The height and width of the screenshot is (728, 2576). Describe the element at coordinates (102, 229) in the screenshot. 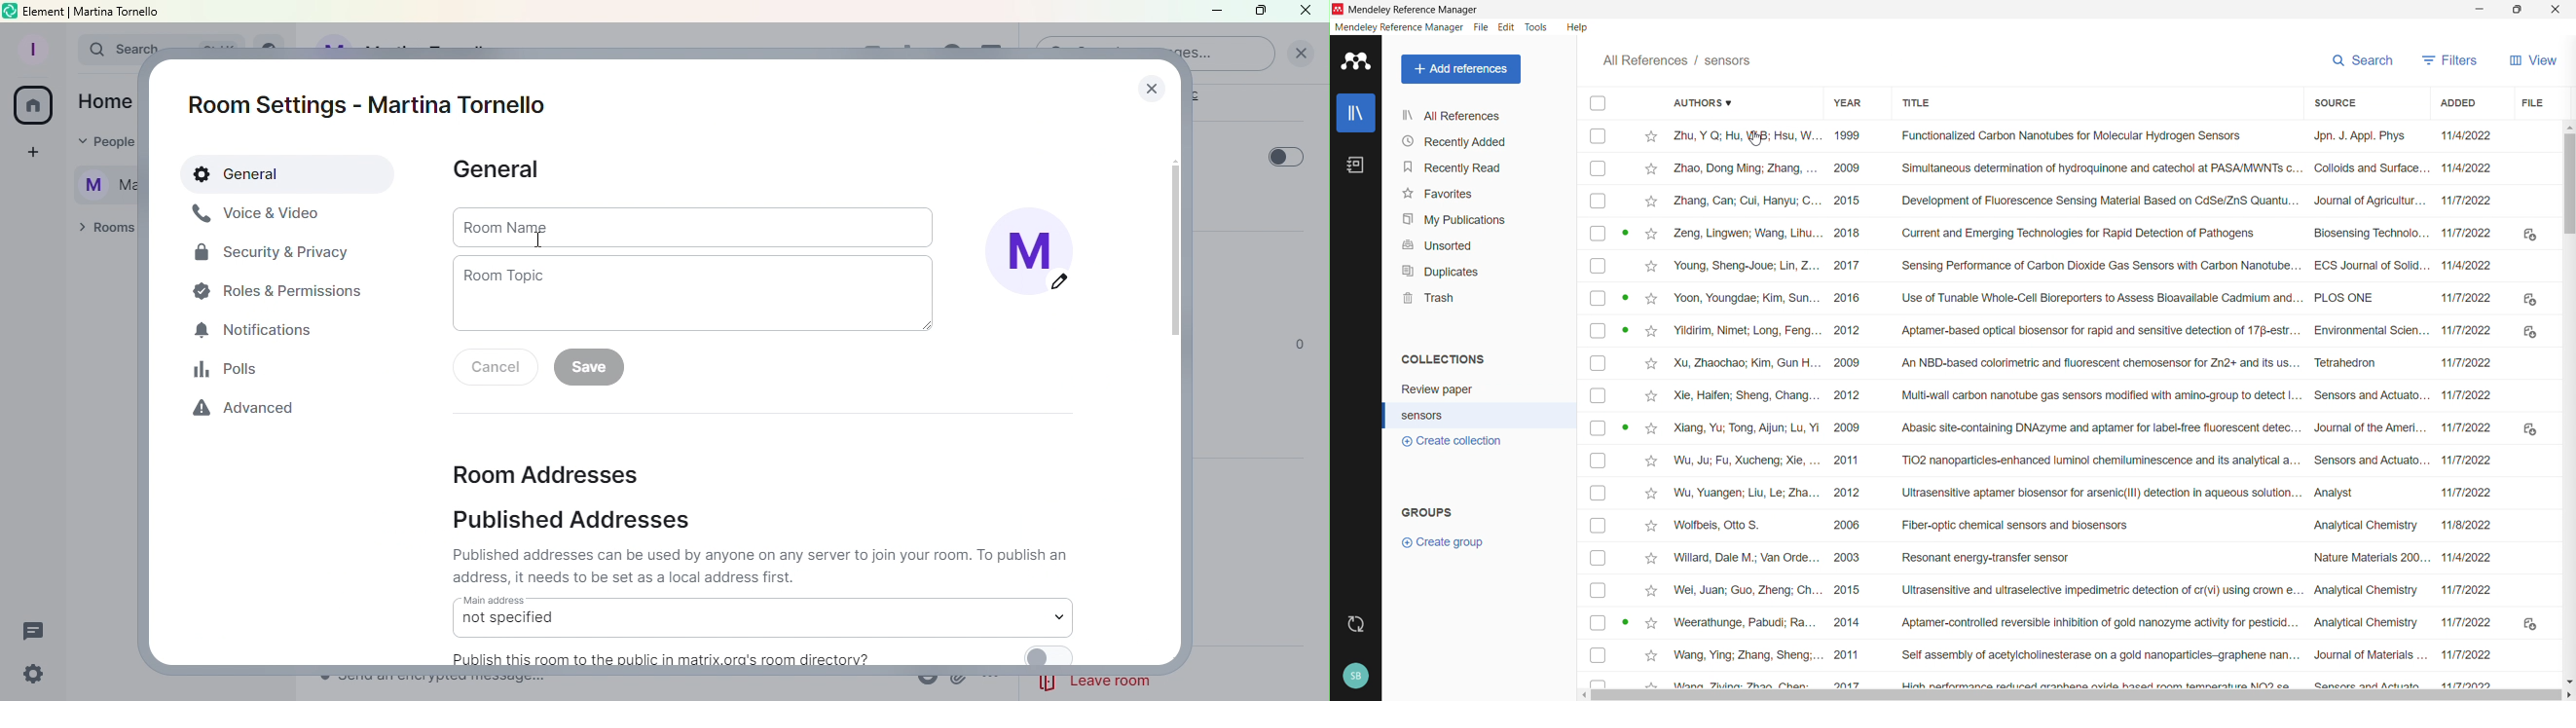

I see `Rooms` at that location.